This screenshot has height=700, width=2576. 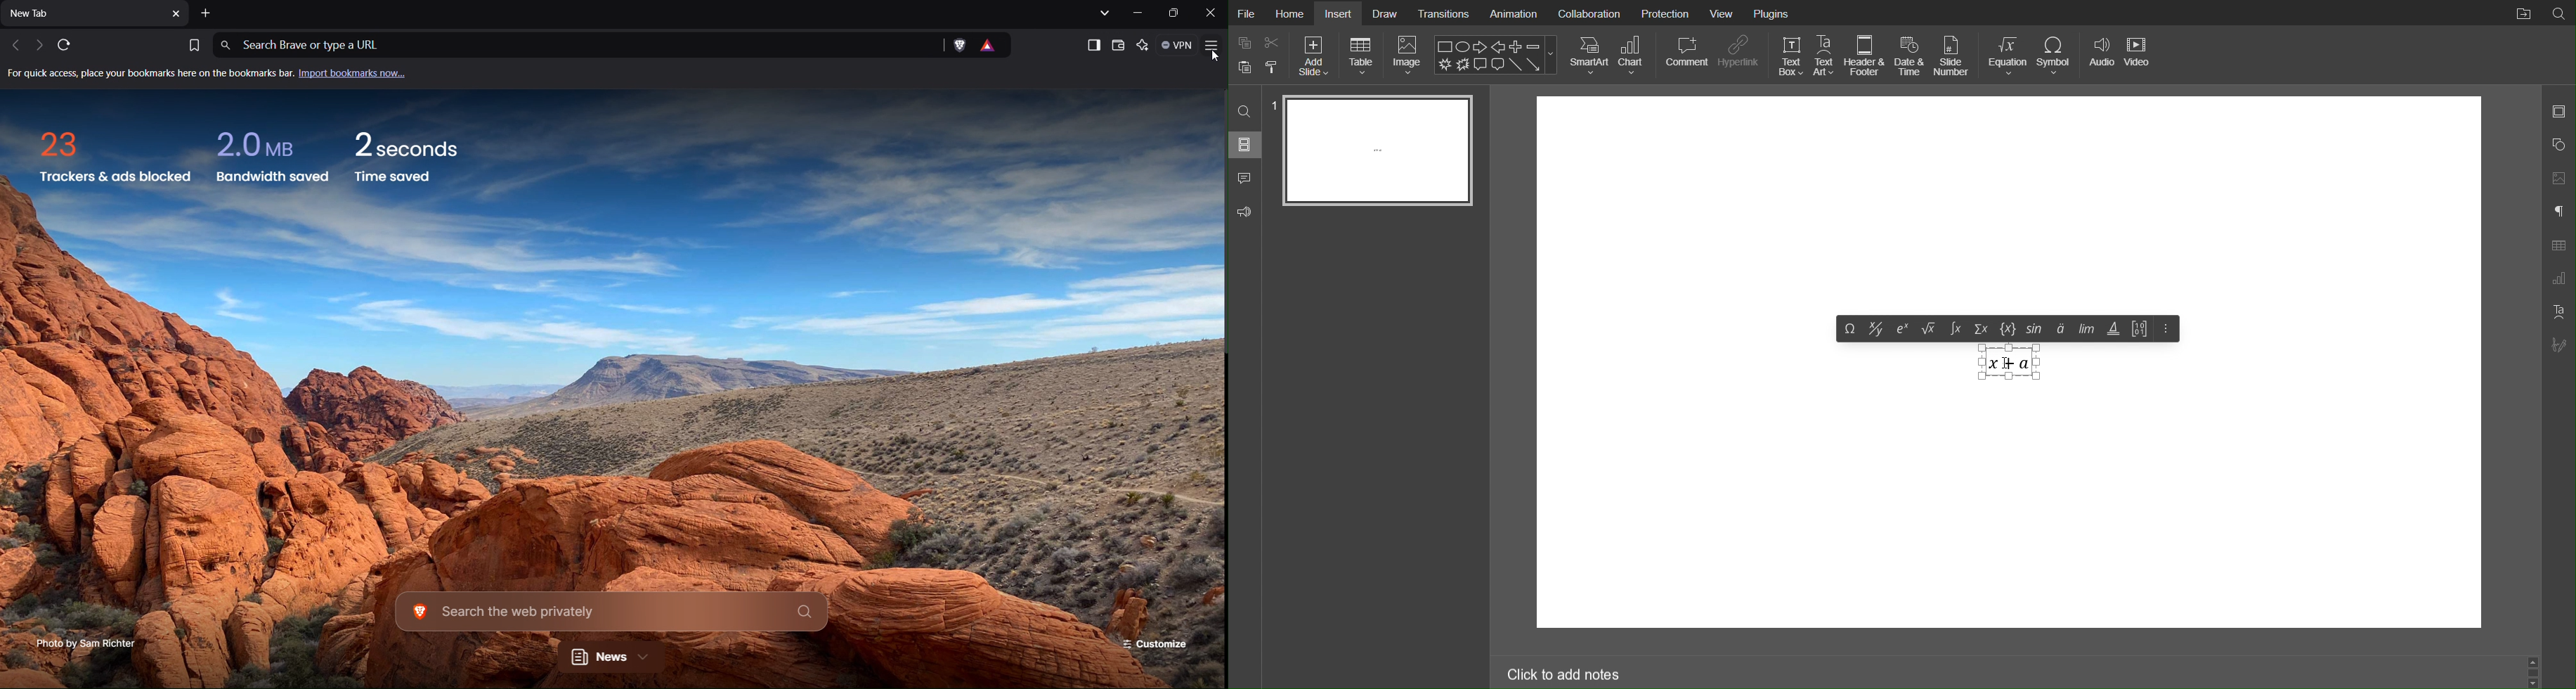 What do you see at coordinates (2010, 329) in the screenshot?
I see `Set Notation` at bounding box center [2010, 329].